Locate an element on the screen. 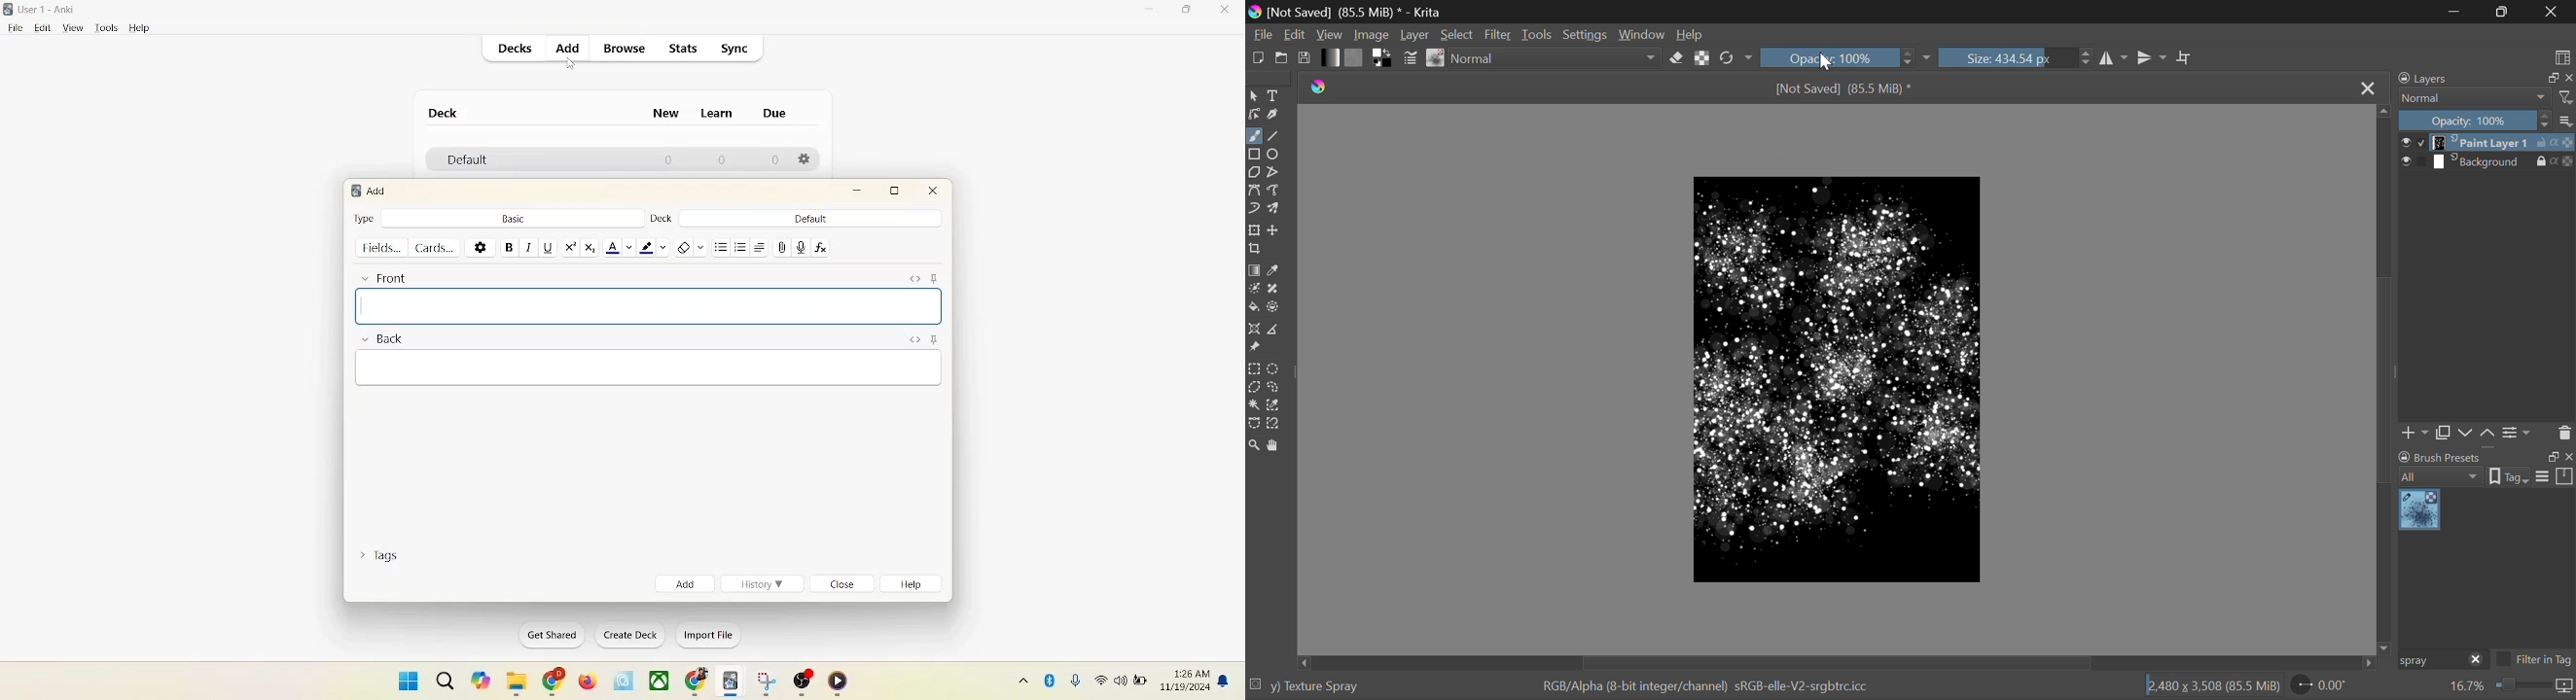 Image resolution: width=2576 pixels, height=700 pixels. maximum is located at coordinates (898, 191).